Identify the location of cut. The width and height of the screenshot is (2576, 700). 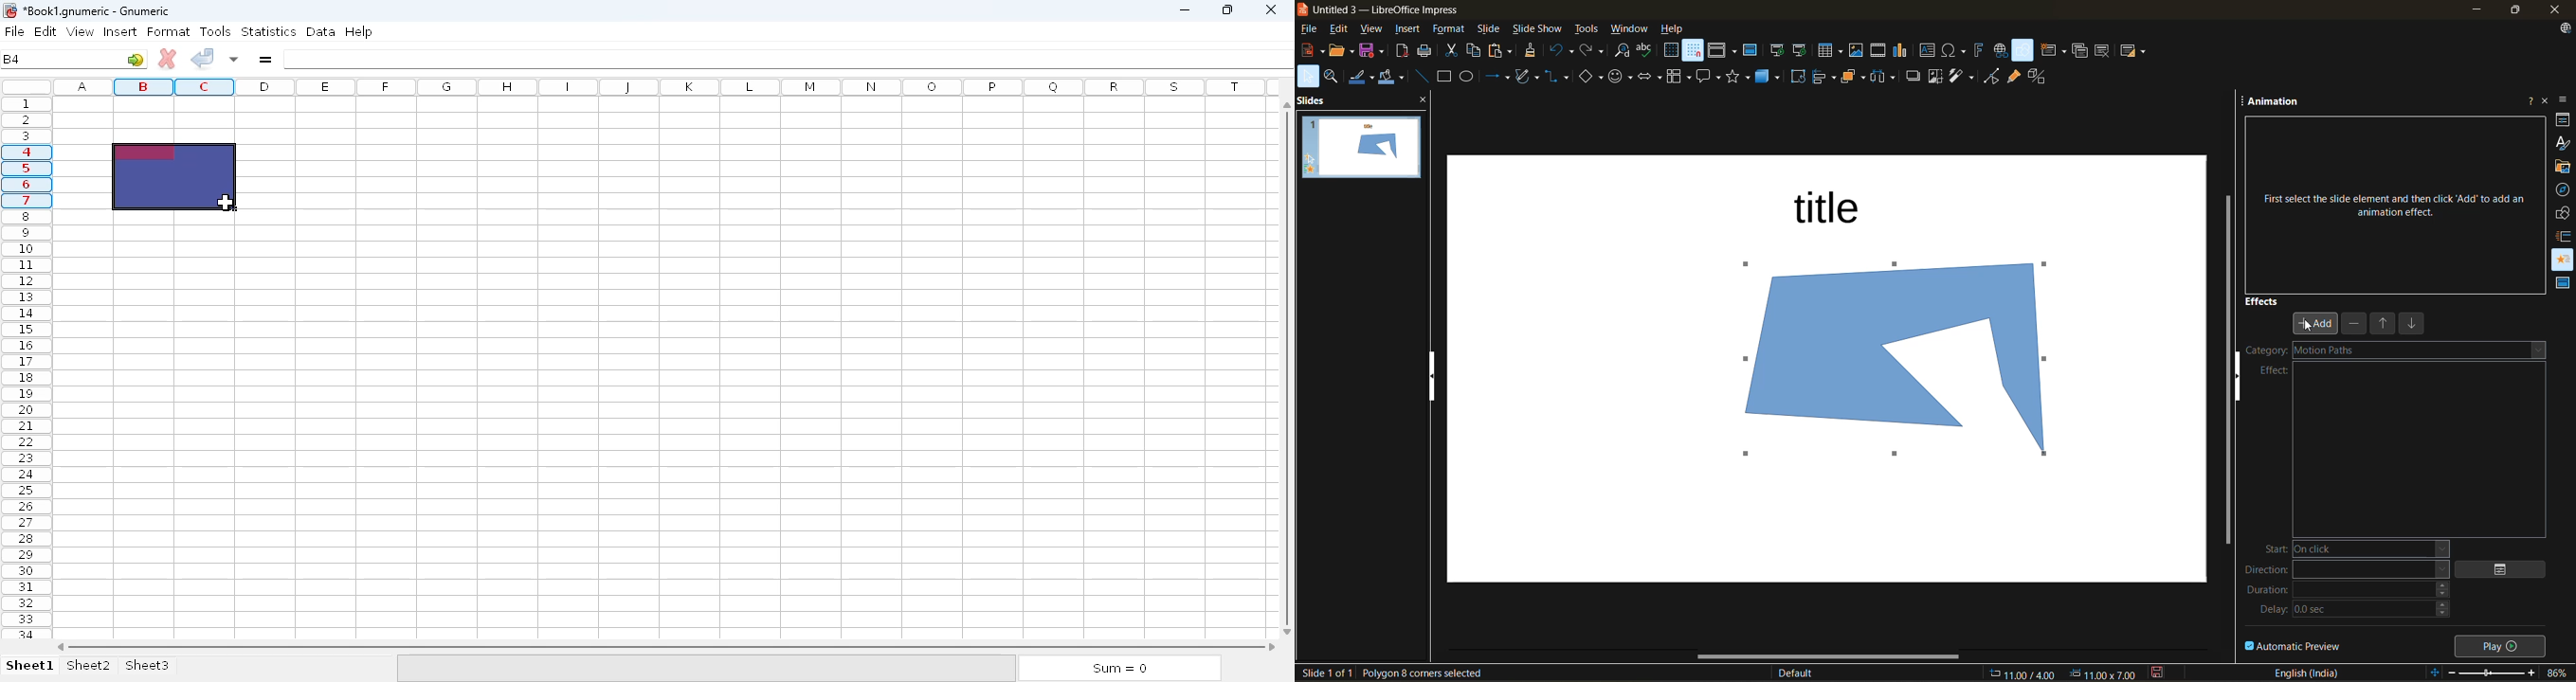
(1453, 51).